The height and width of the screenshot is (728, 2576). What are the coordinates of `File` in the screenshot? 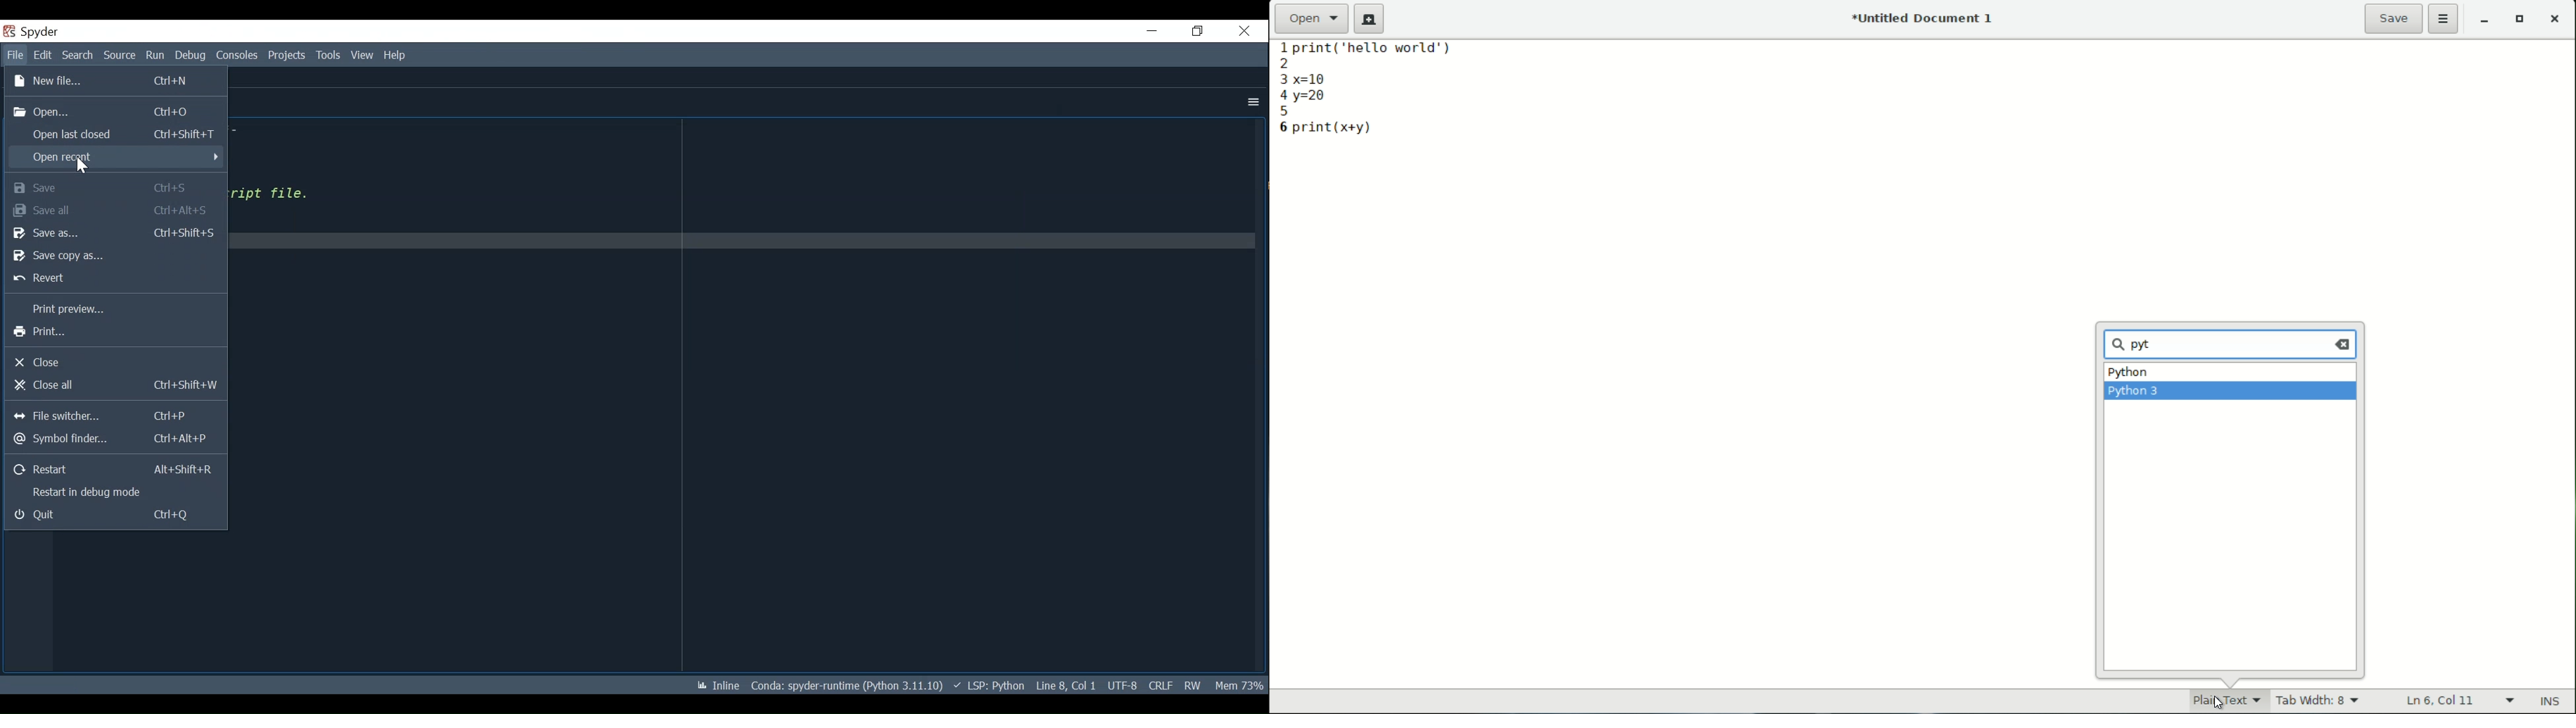 It's located at (15, 55).